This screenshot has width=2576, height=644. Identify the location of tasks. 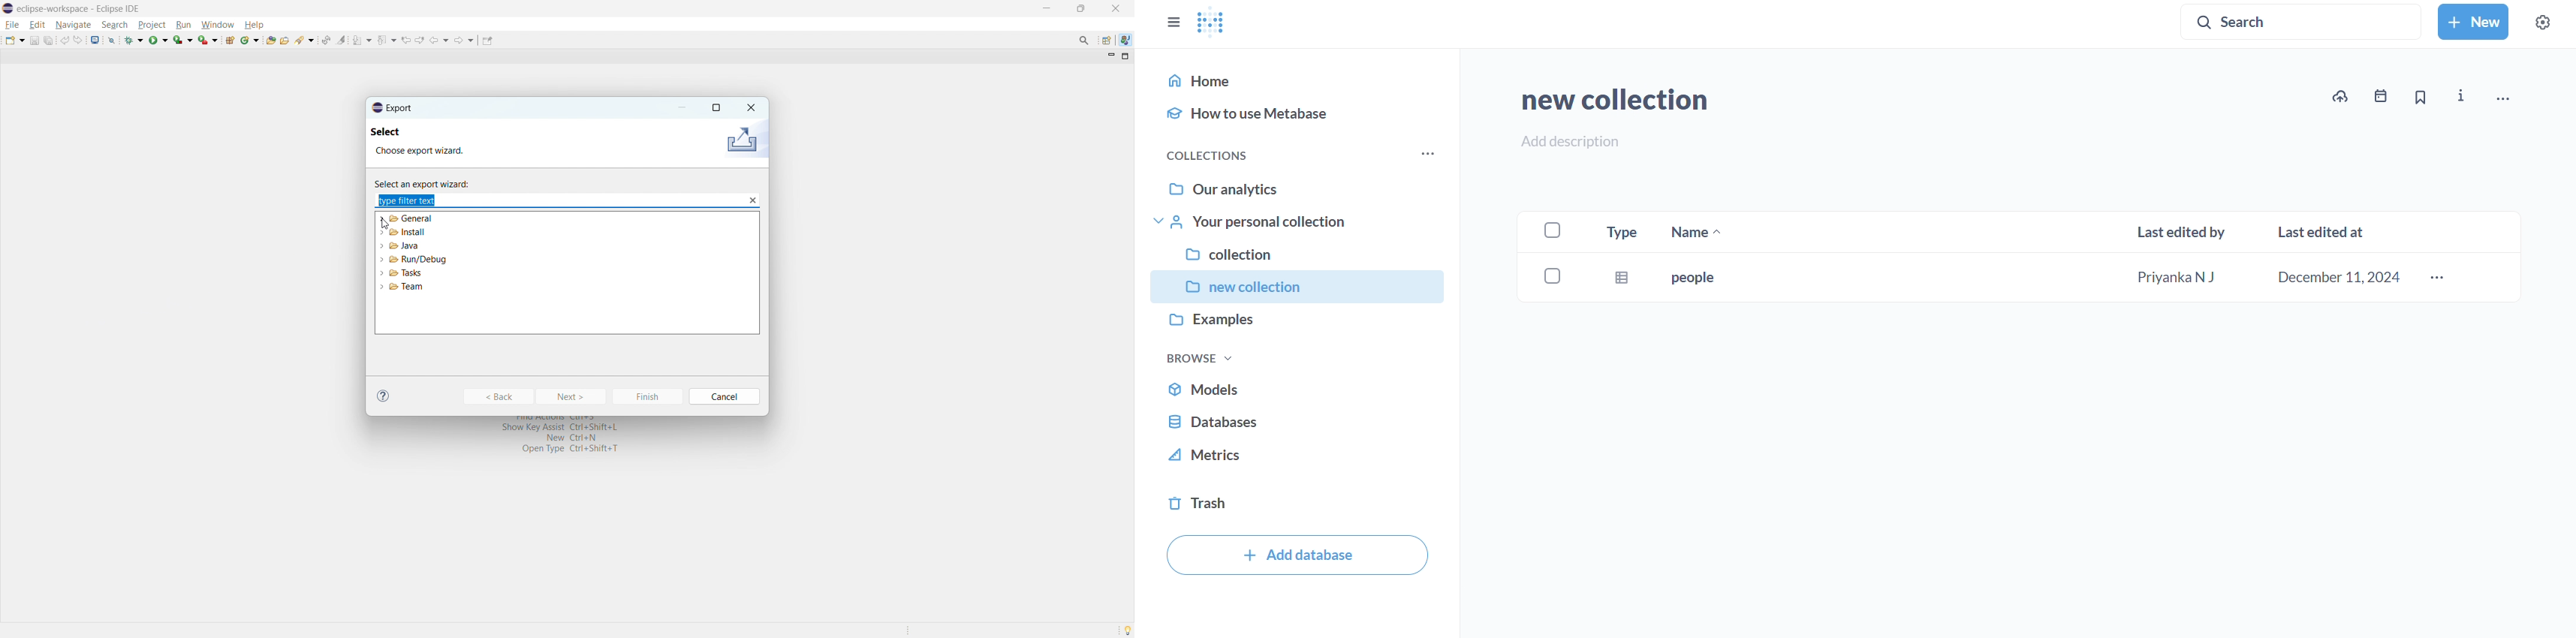
(407, 273).